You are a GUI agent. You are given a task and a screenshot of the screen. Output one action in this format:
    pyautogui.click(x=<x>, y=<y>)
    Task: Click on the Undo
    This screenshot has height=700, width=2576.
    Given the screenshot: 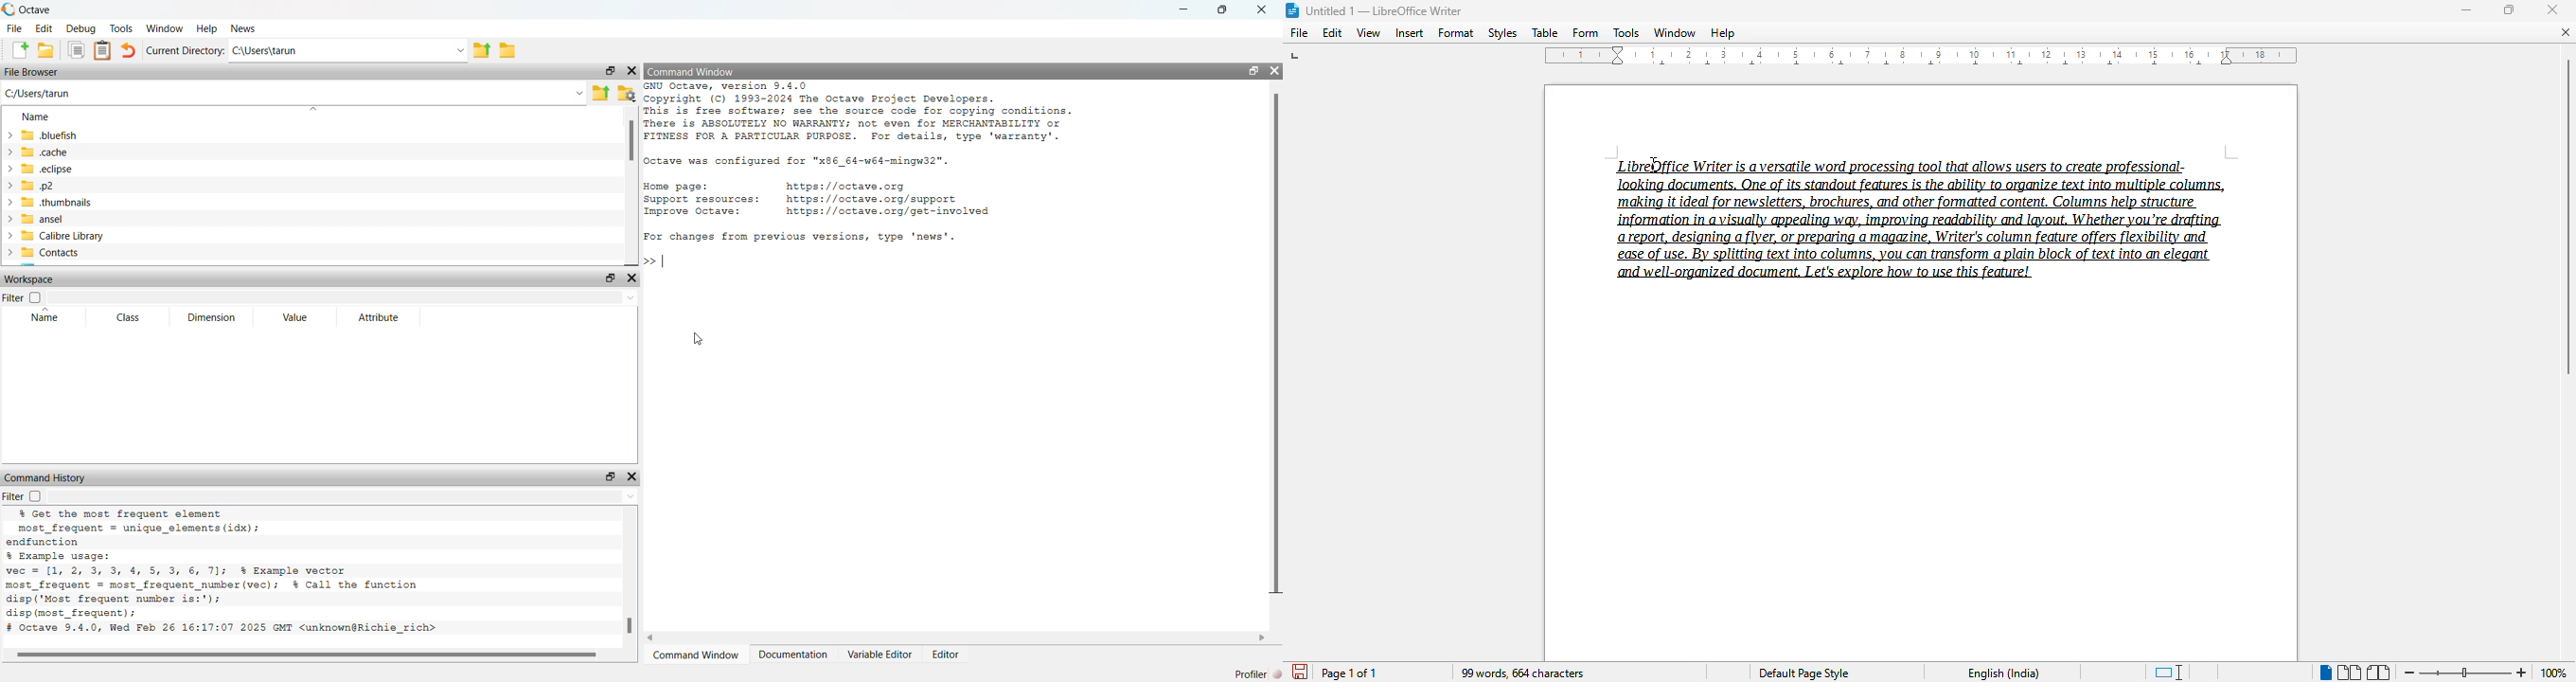 What is the action you would take?
    pyautogui.click(x=129, y=49)
    